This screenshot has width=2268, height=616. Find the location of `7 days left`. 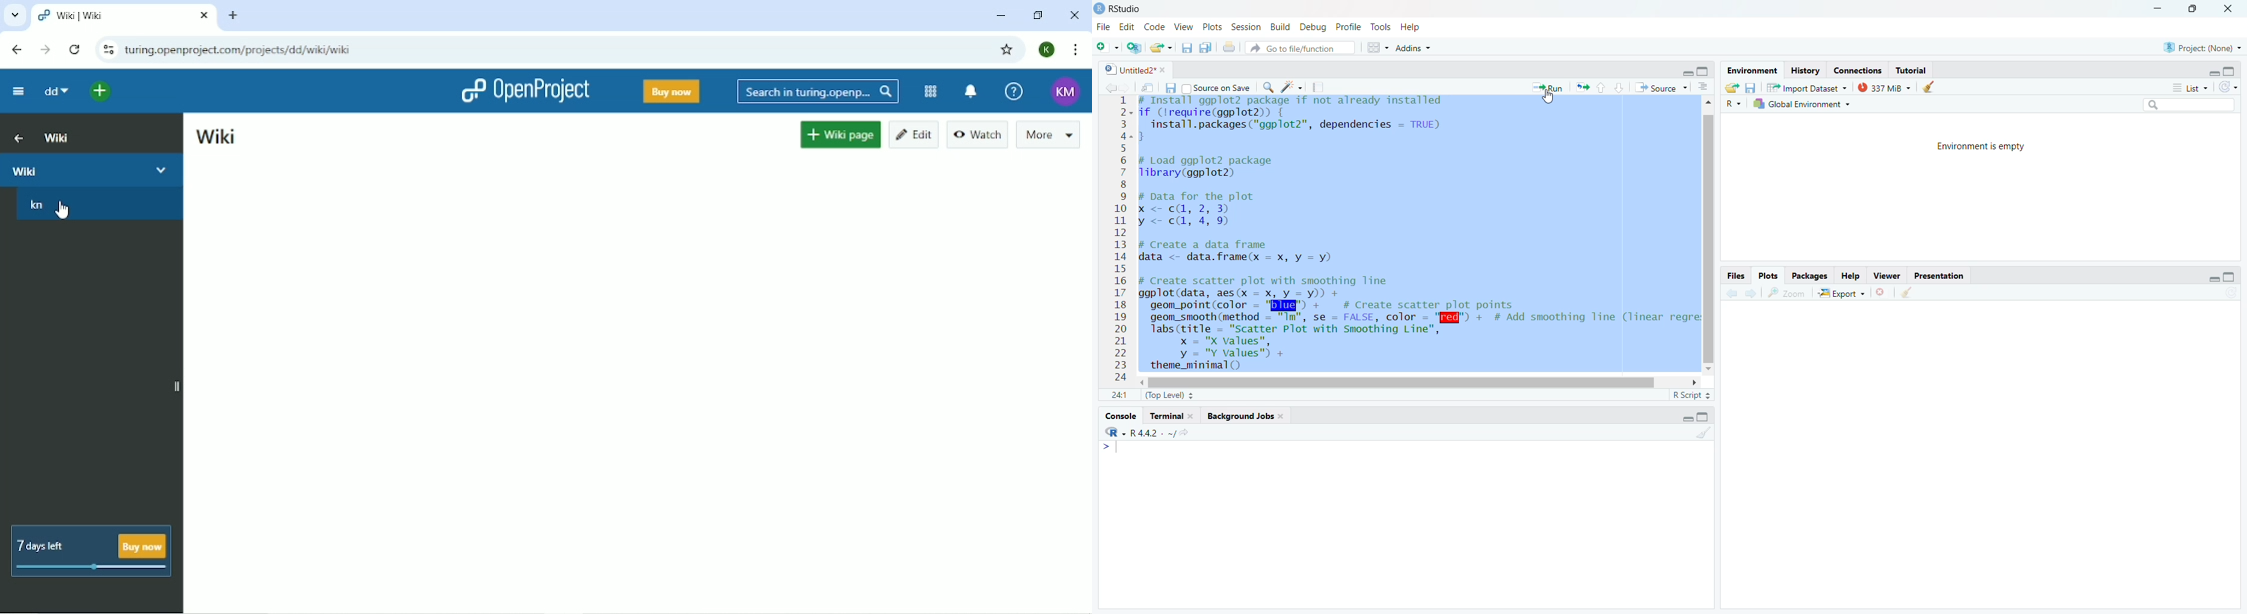

7 days left is located at coordinates (61, 540).